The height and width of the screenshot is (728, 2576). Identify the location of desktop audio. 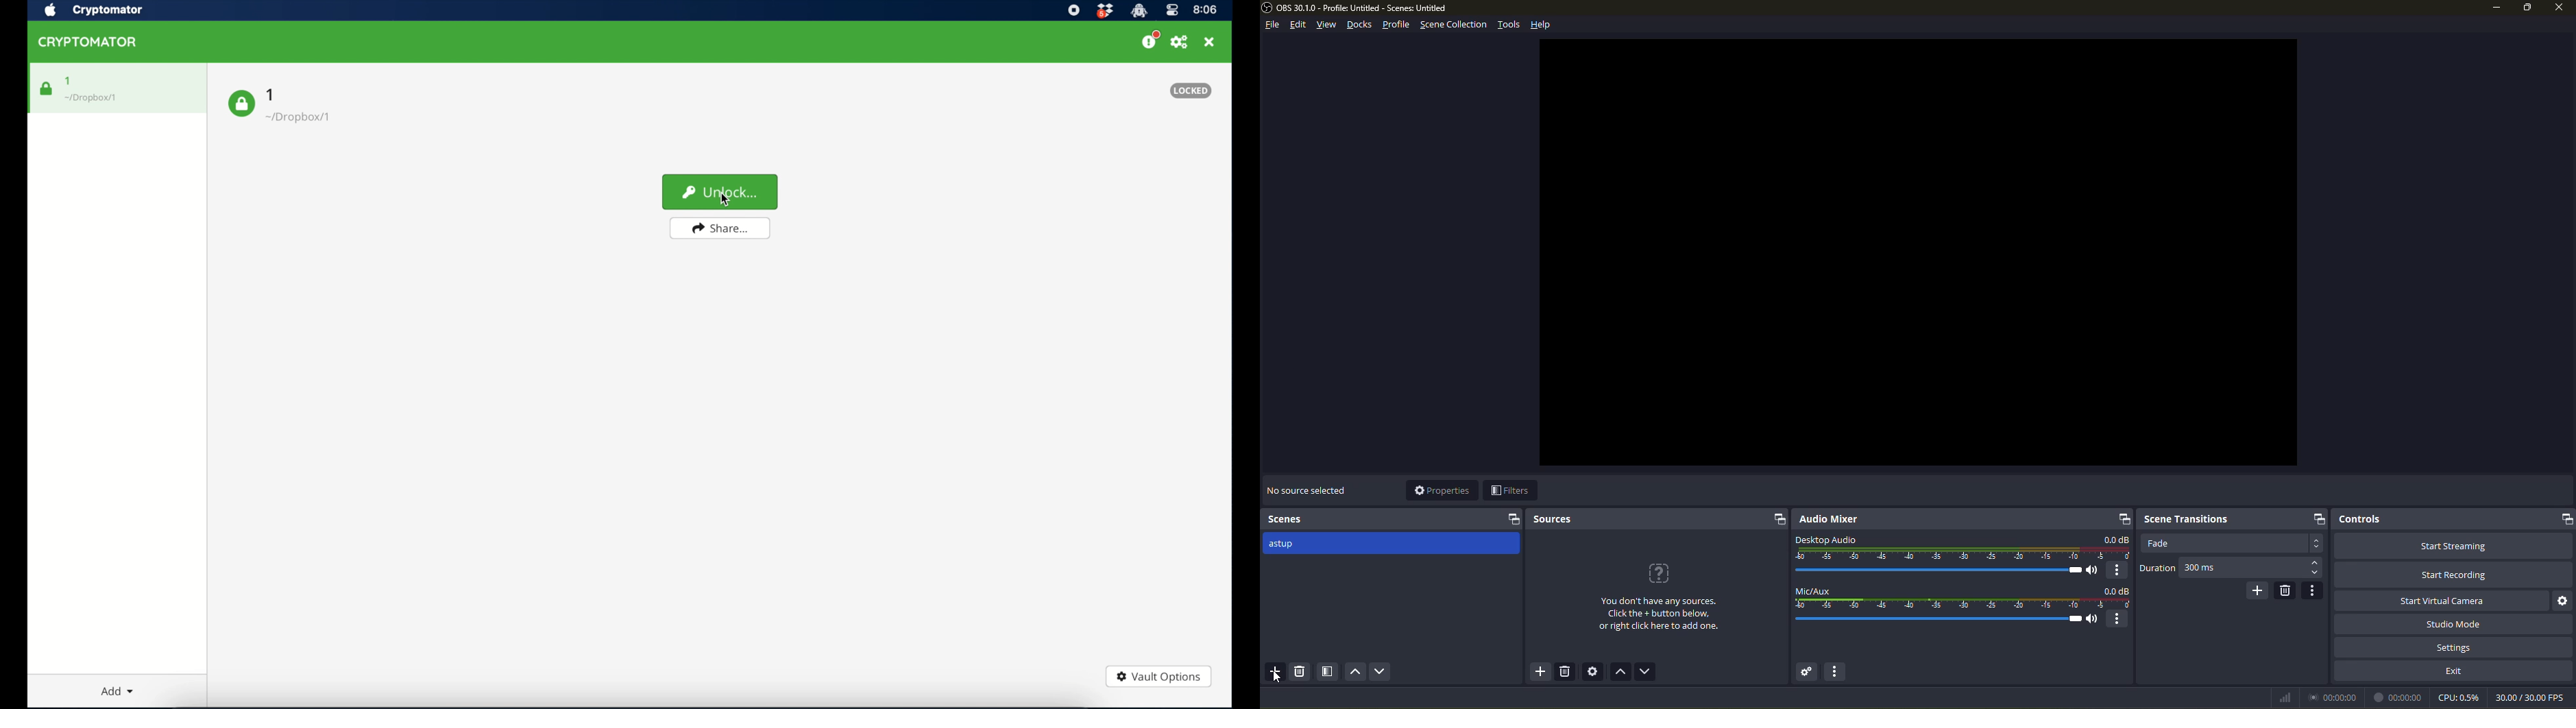
(1825, 540).